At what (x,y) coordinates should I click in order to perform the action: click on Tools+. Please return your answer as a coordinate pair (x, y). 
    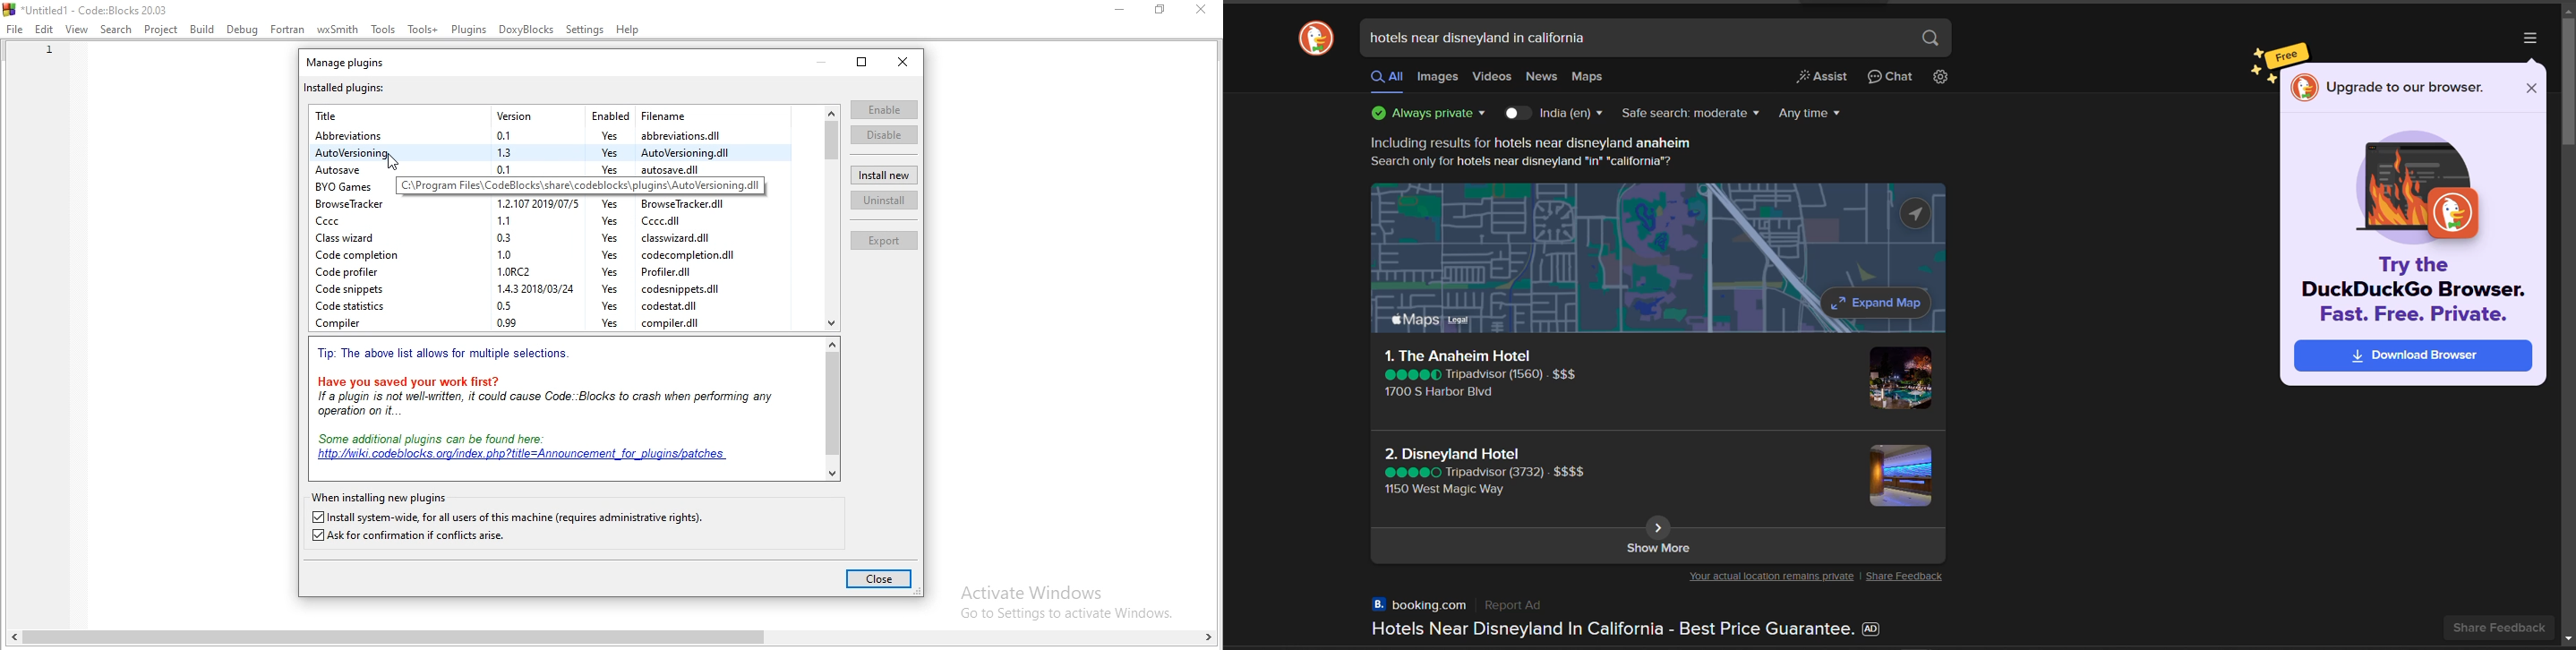
    Looking at the image, I should click on (423, 28).